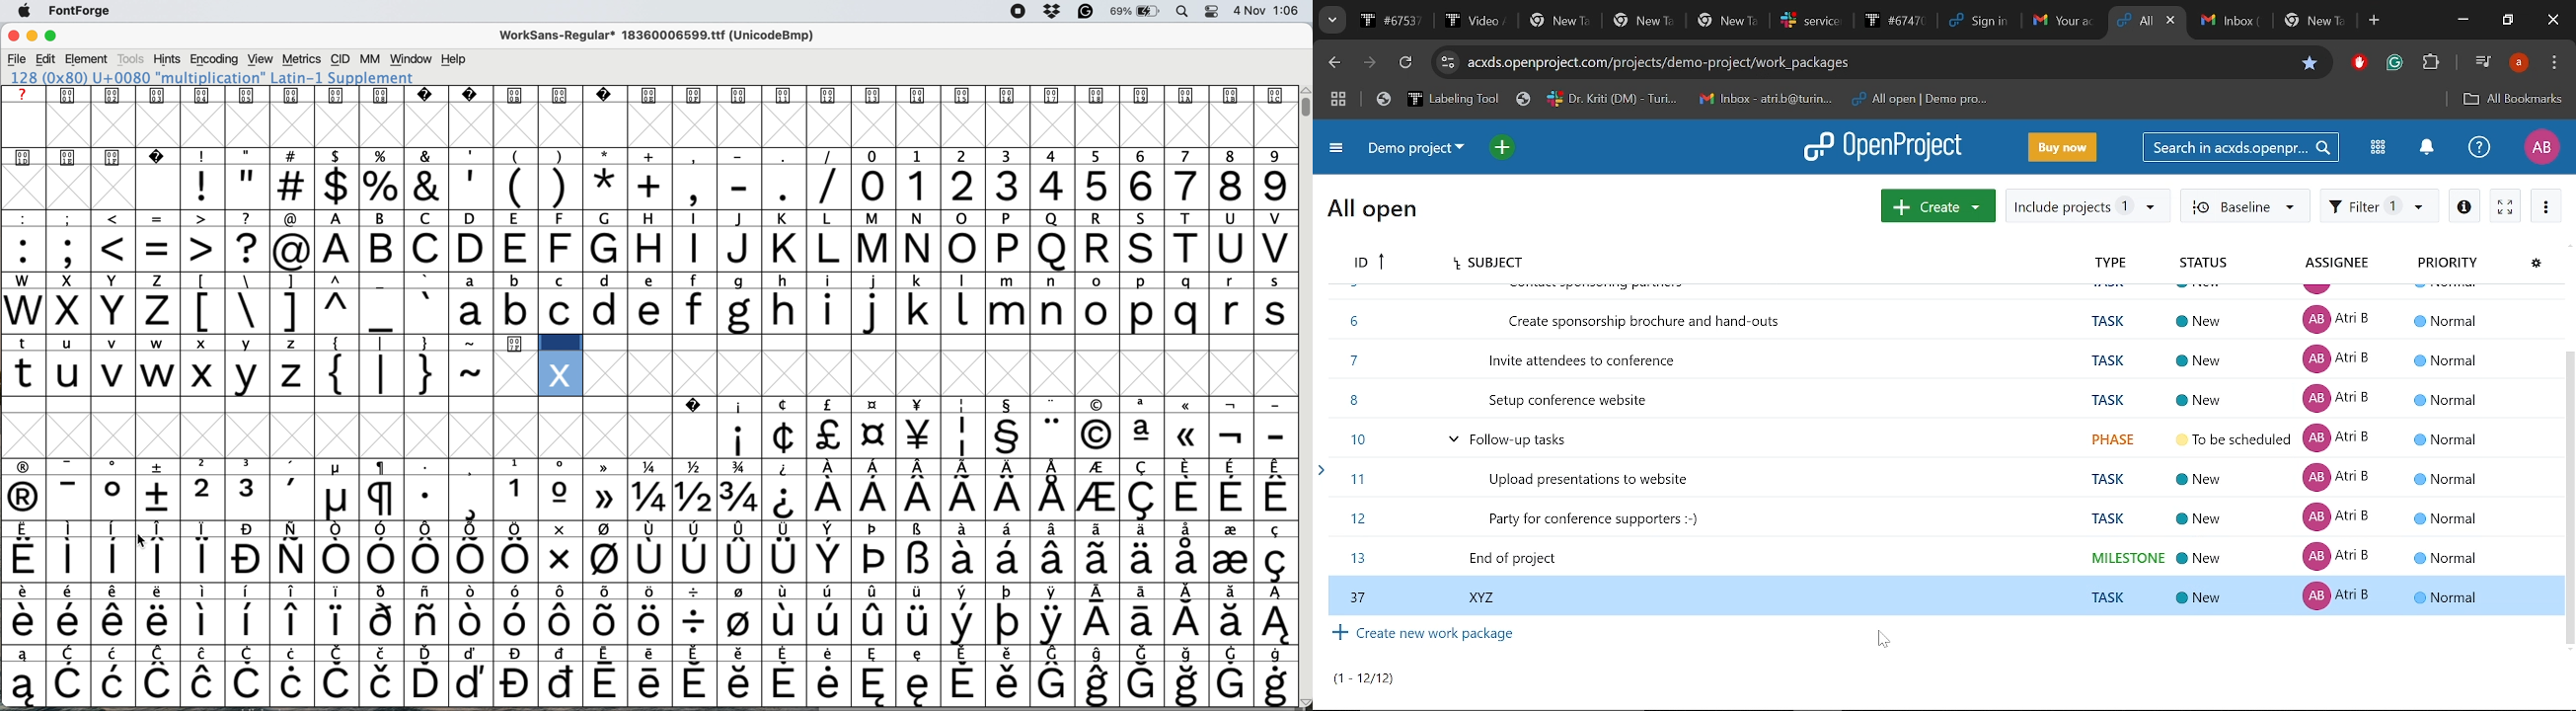 This screenshot has width=2576, height=728. Describe the element at coordinates (47, 58) in the screenshot. I see `edit` at that location.